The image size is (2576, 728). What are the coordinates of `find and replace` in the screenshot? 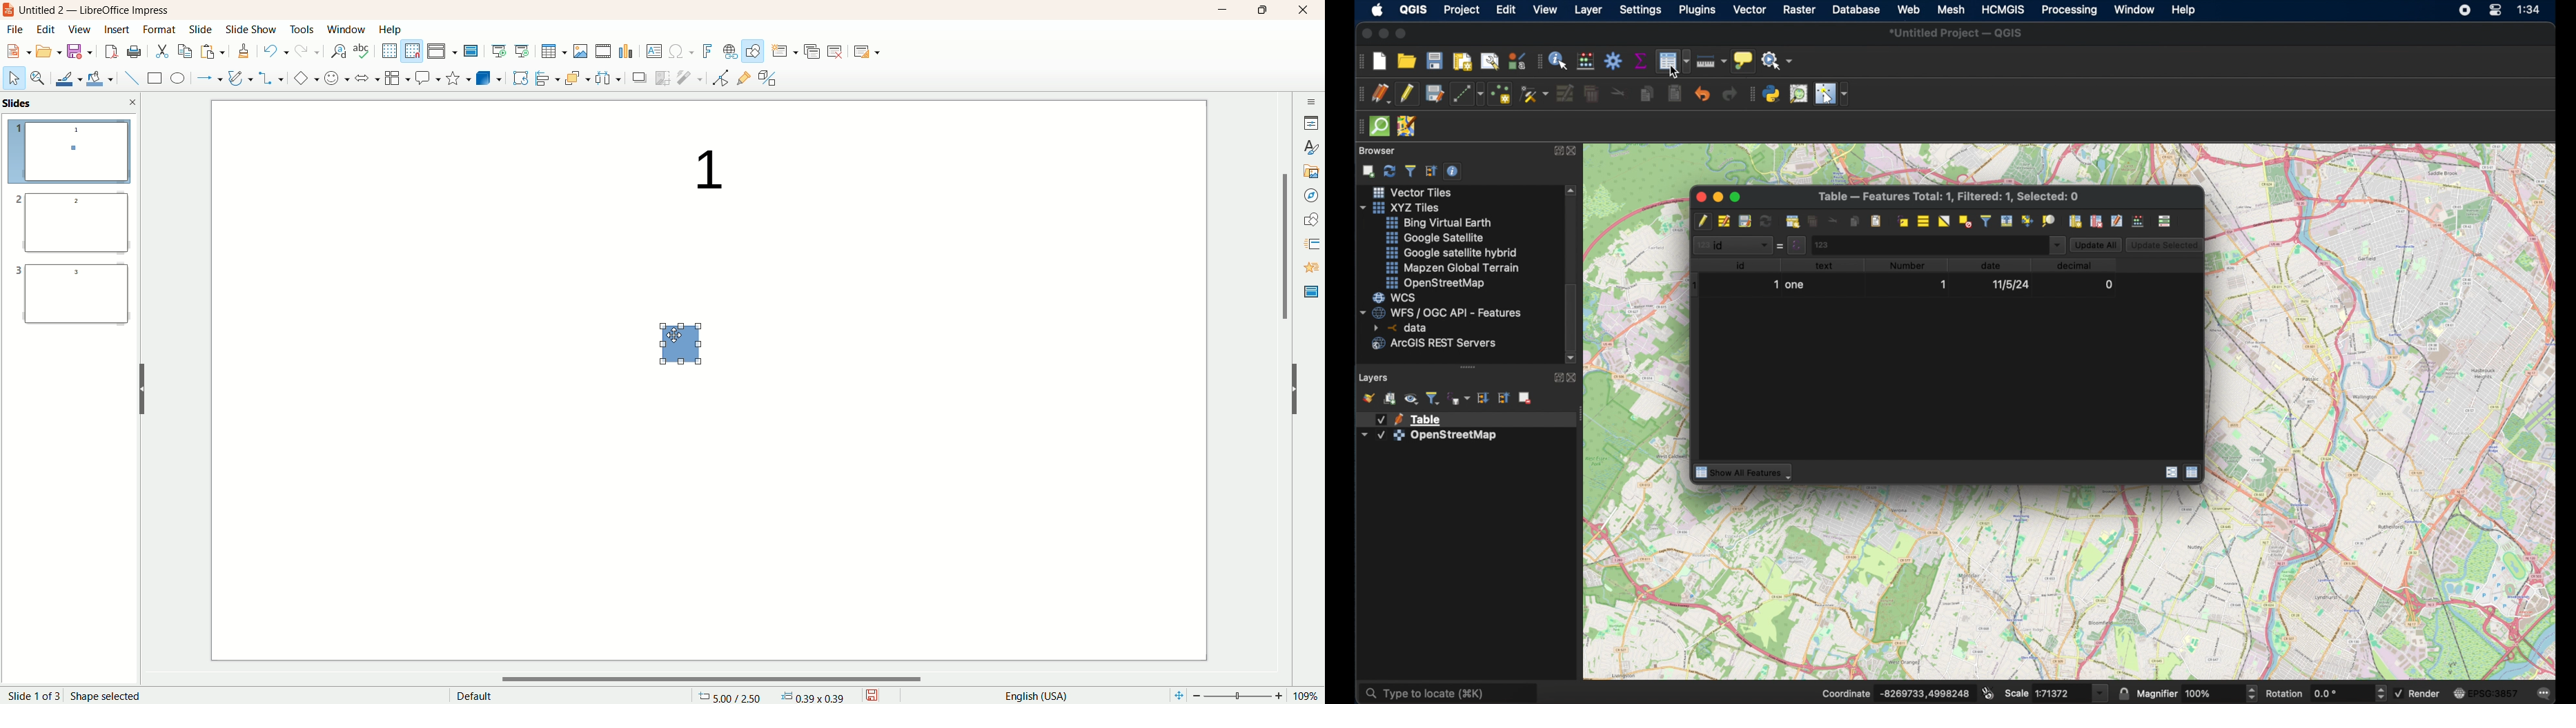 It's located at (337, 52).